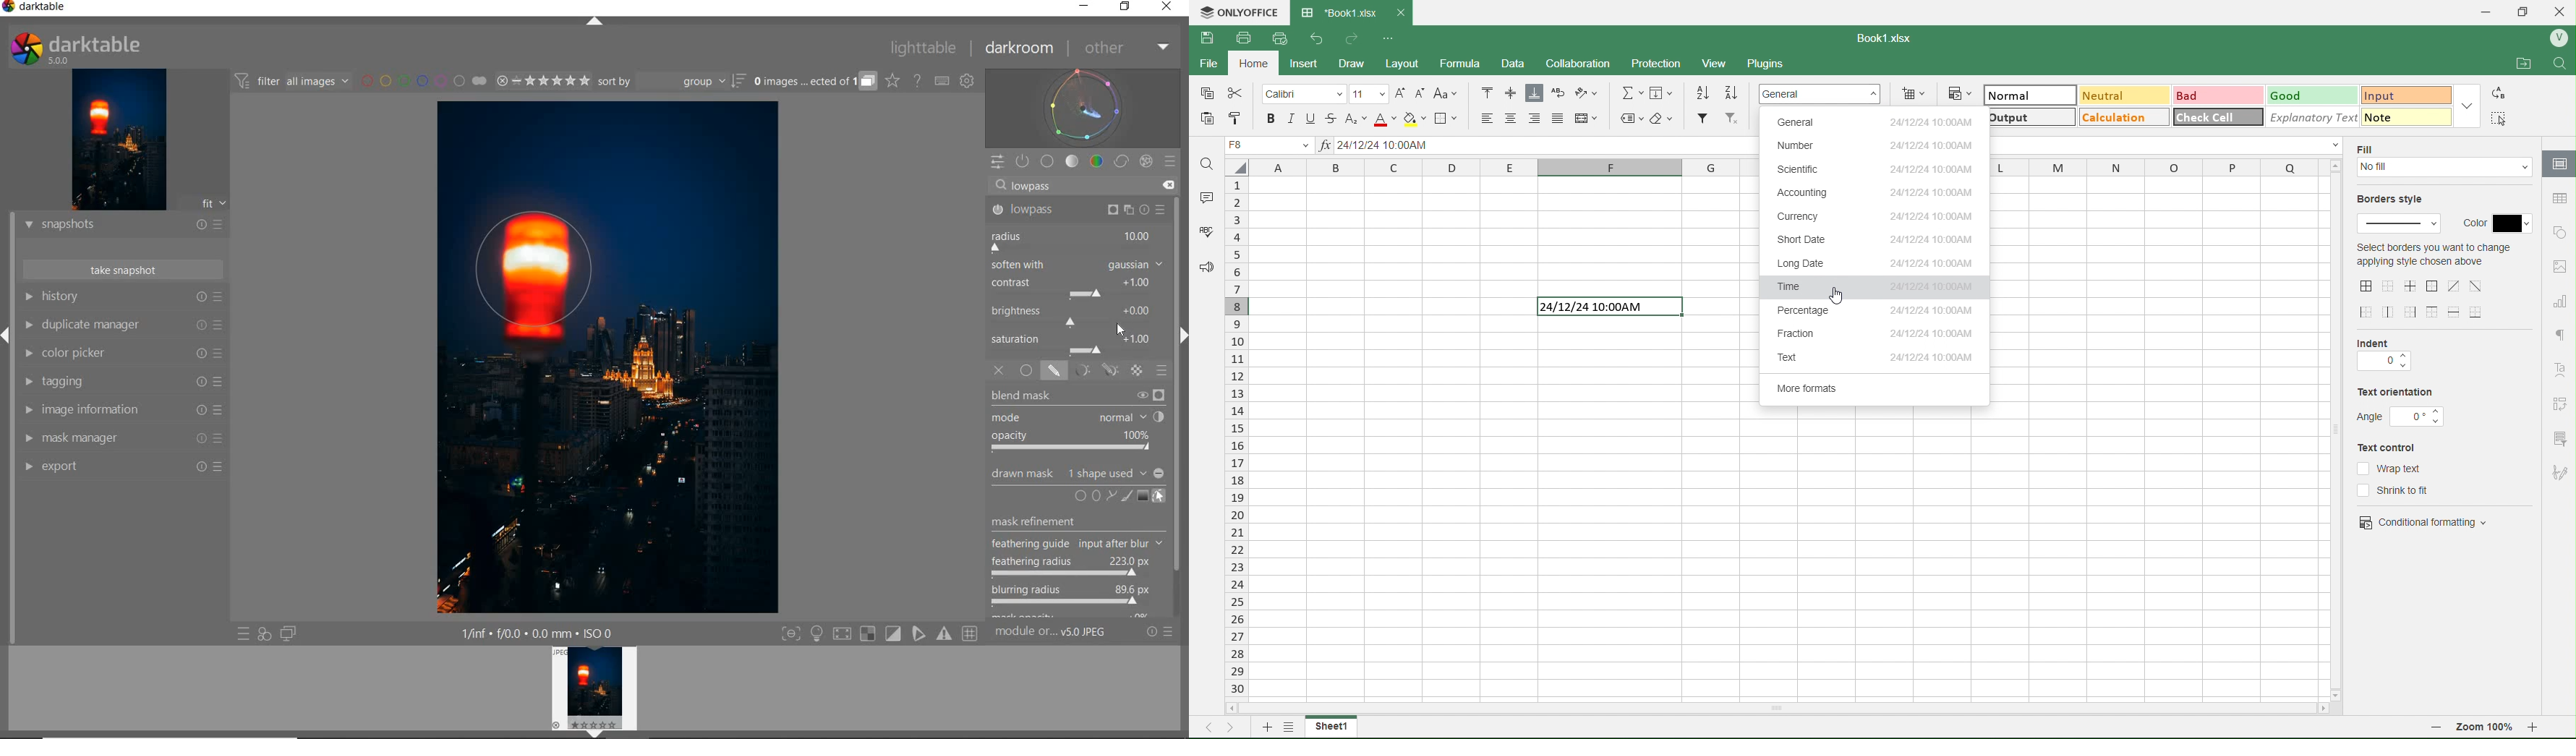 This screenshot has height=756, width=2576. I want to click on QUICK ACCESS TO PRESET, so click(244, 636).